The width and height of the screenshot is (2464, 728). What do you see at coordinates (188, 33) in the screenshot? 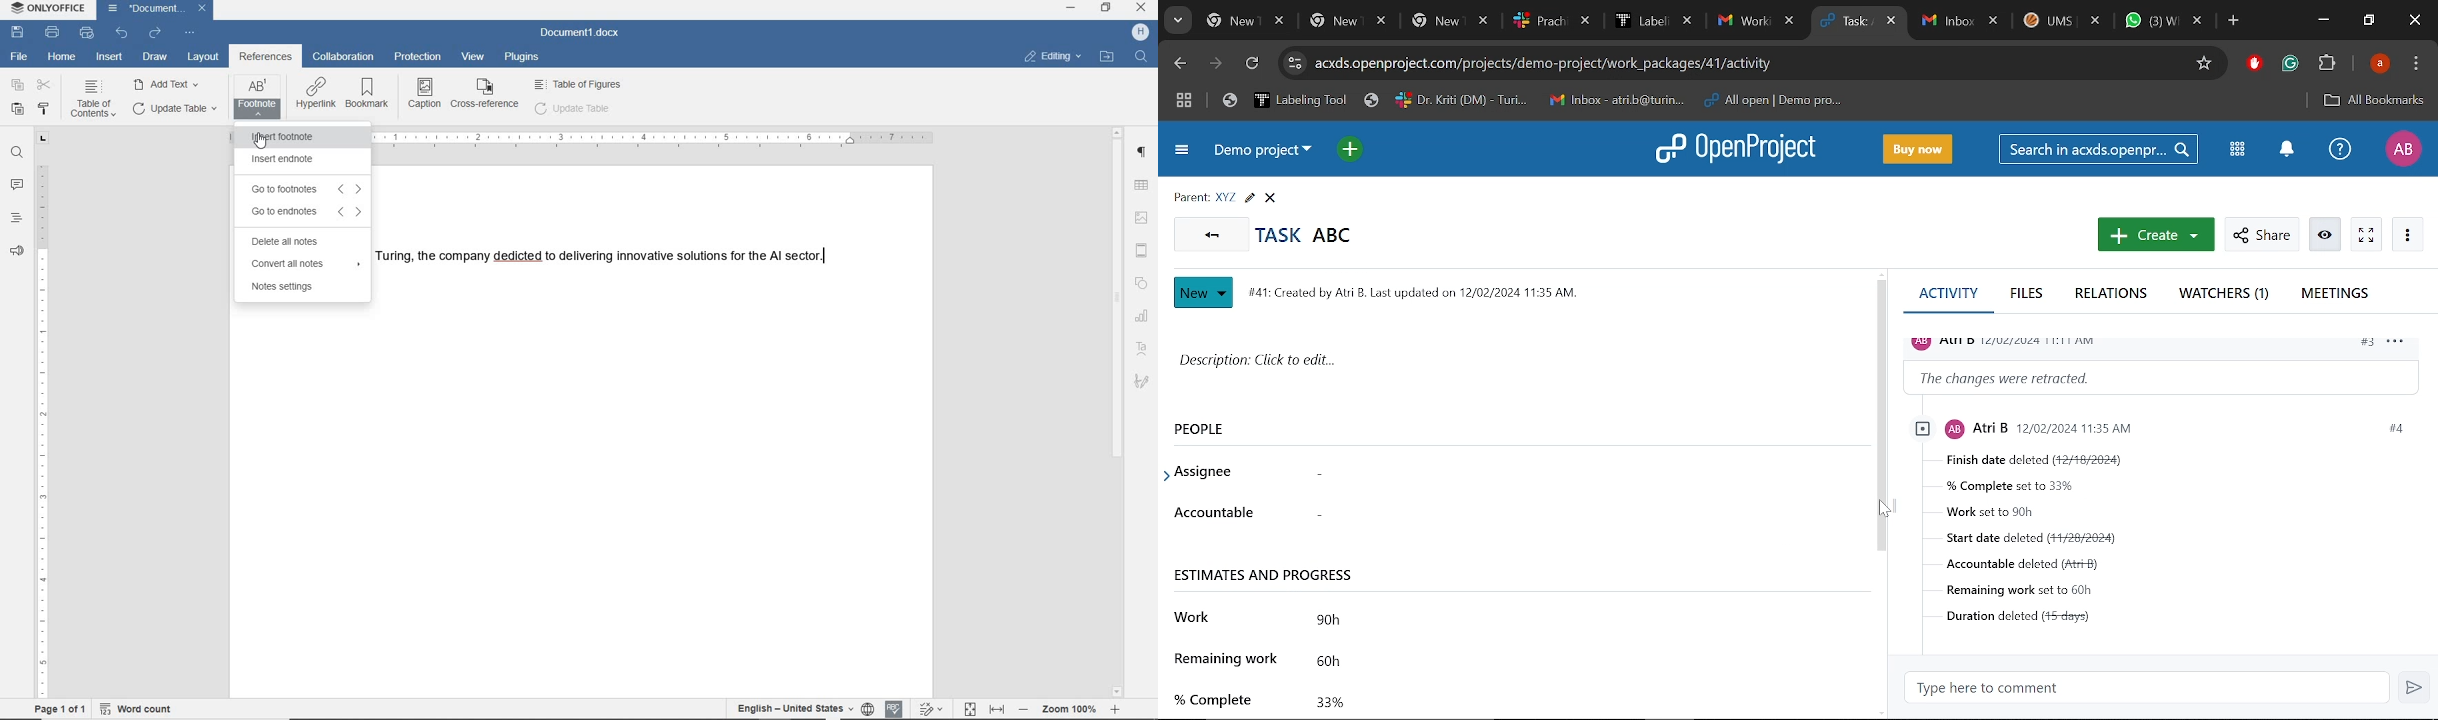
I see `customize quick access toolbar` at bounding box center [188, 33].